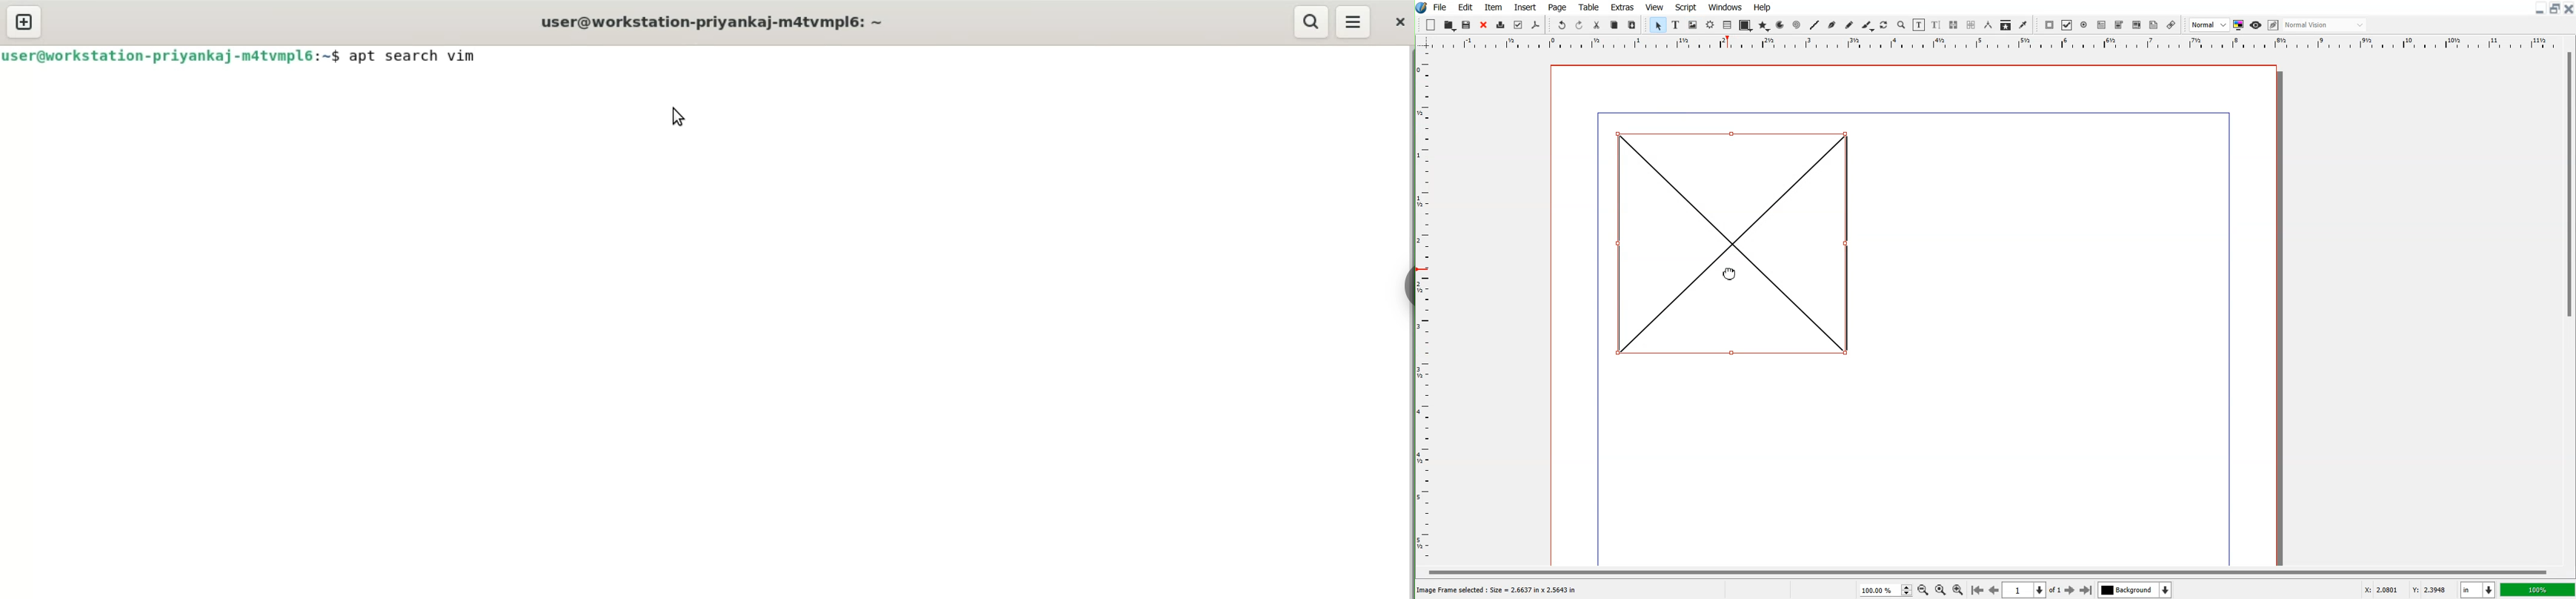  I want to click on Cursor, so click(1730, 273).